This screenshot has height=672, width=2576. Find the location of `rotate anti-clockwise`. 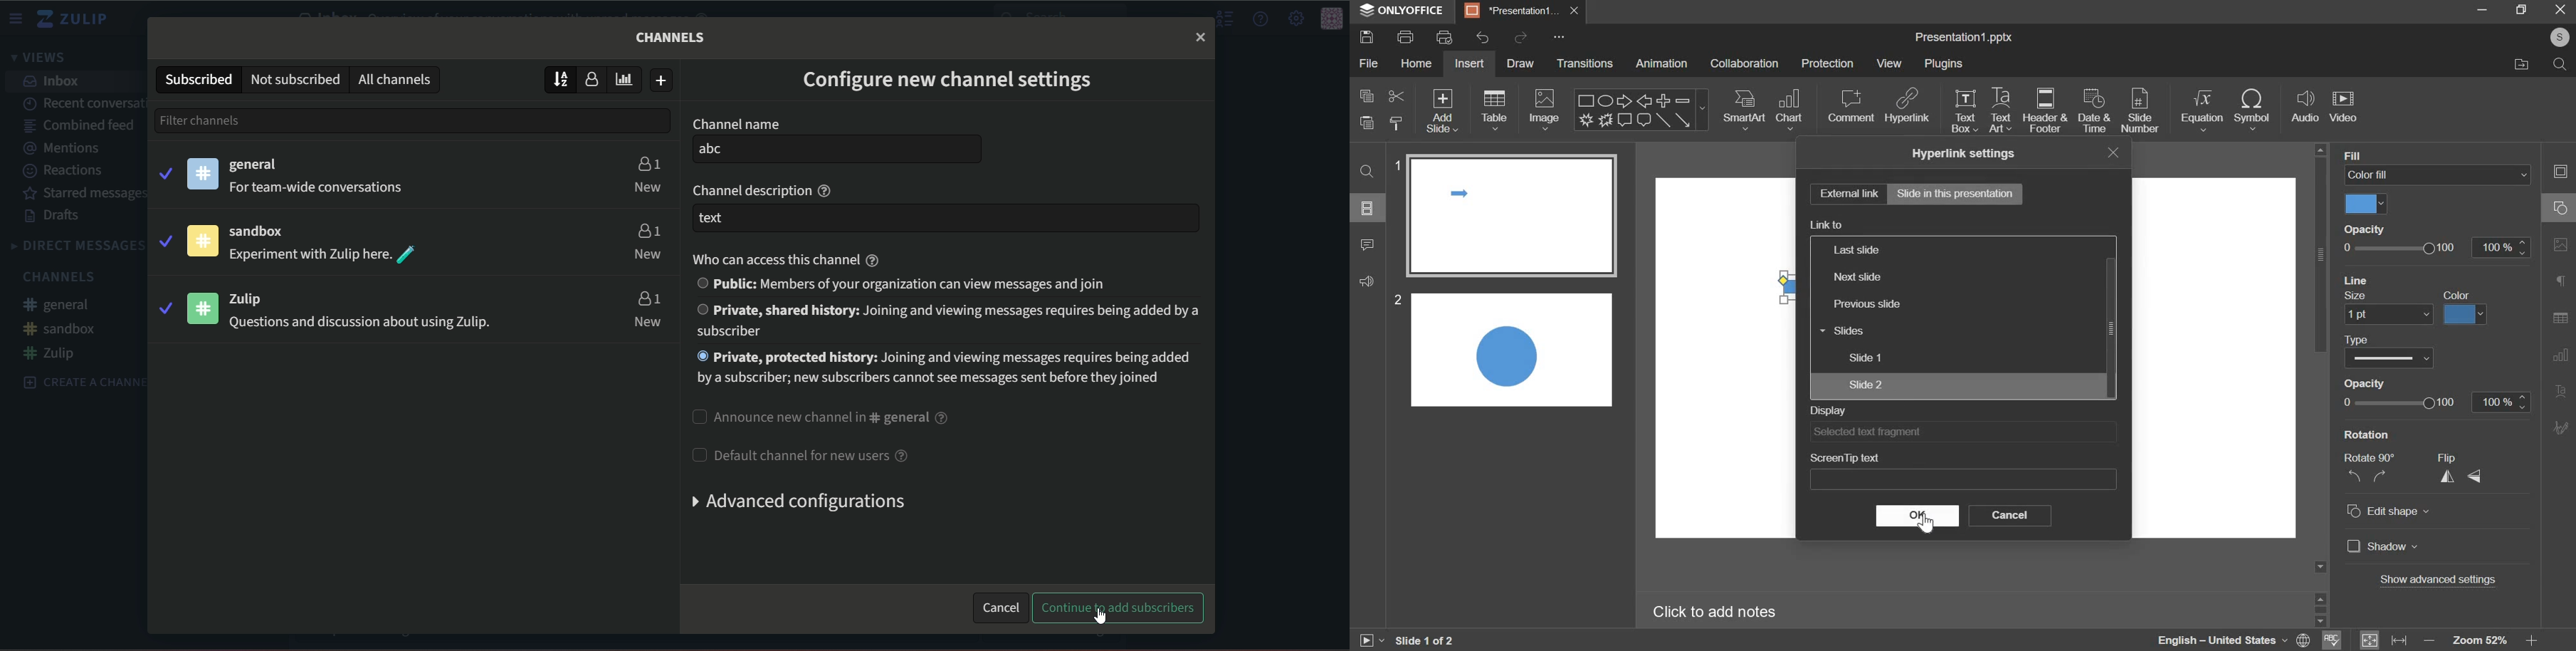

rotate anti-clockwise is located at coordinates (2353, 476).